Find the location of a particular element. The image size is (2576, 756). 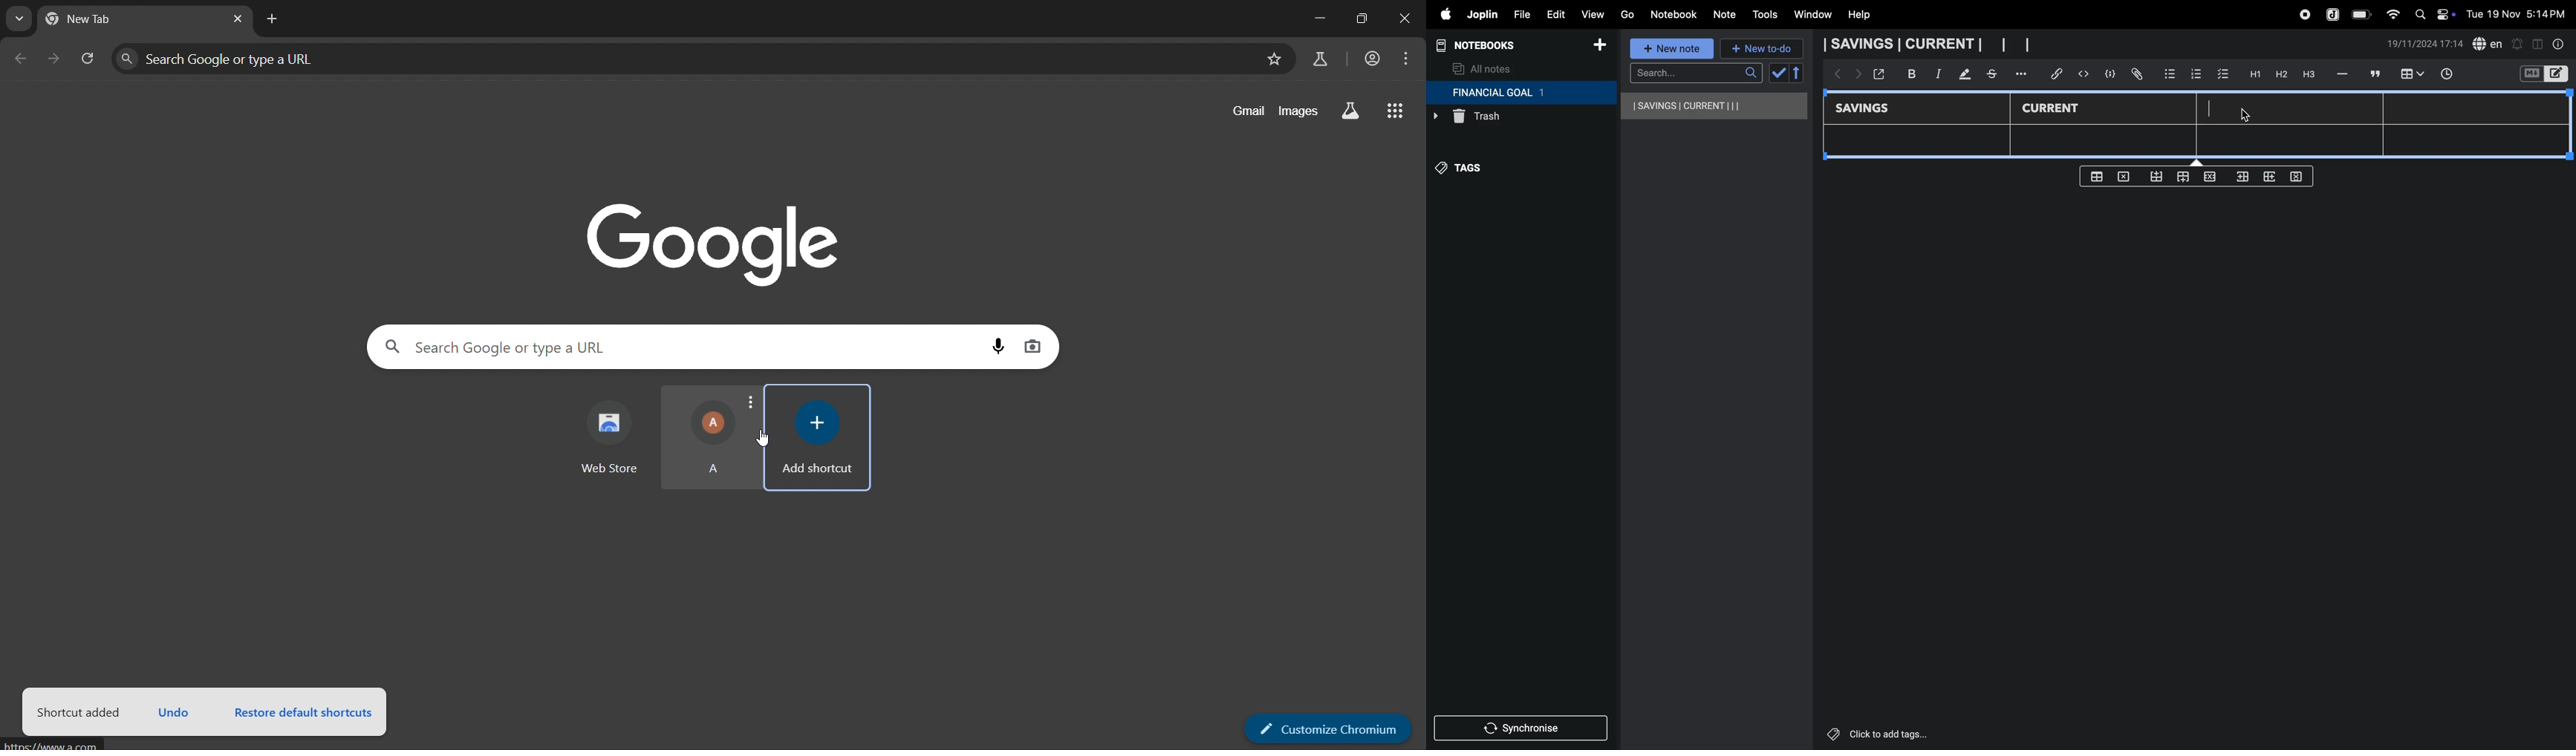

comment is located at coordinates (2374, 73).